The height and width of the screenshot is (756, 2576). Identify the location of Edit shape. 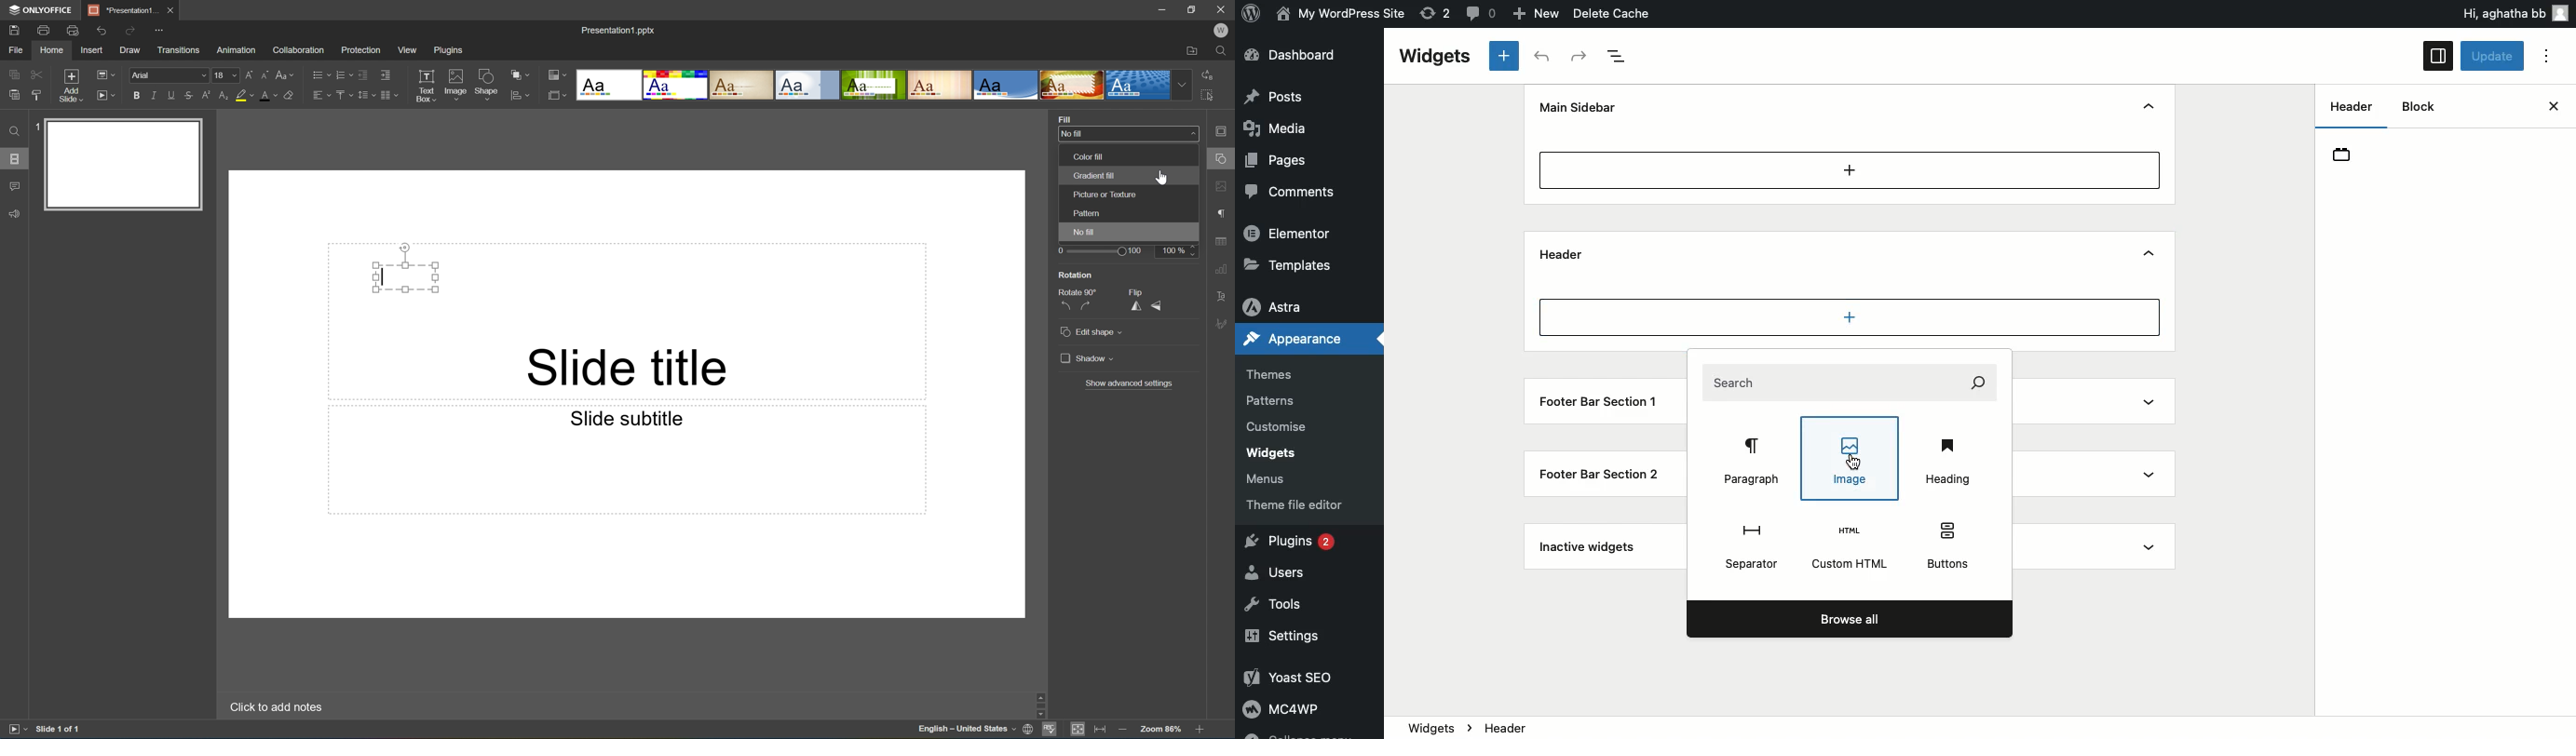
(1091, 330).